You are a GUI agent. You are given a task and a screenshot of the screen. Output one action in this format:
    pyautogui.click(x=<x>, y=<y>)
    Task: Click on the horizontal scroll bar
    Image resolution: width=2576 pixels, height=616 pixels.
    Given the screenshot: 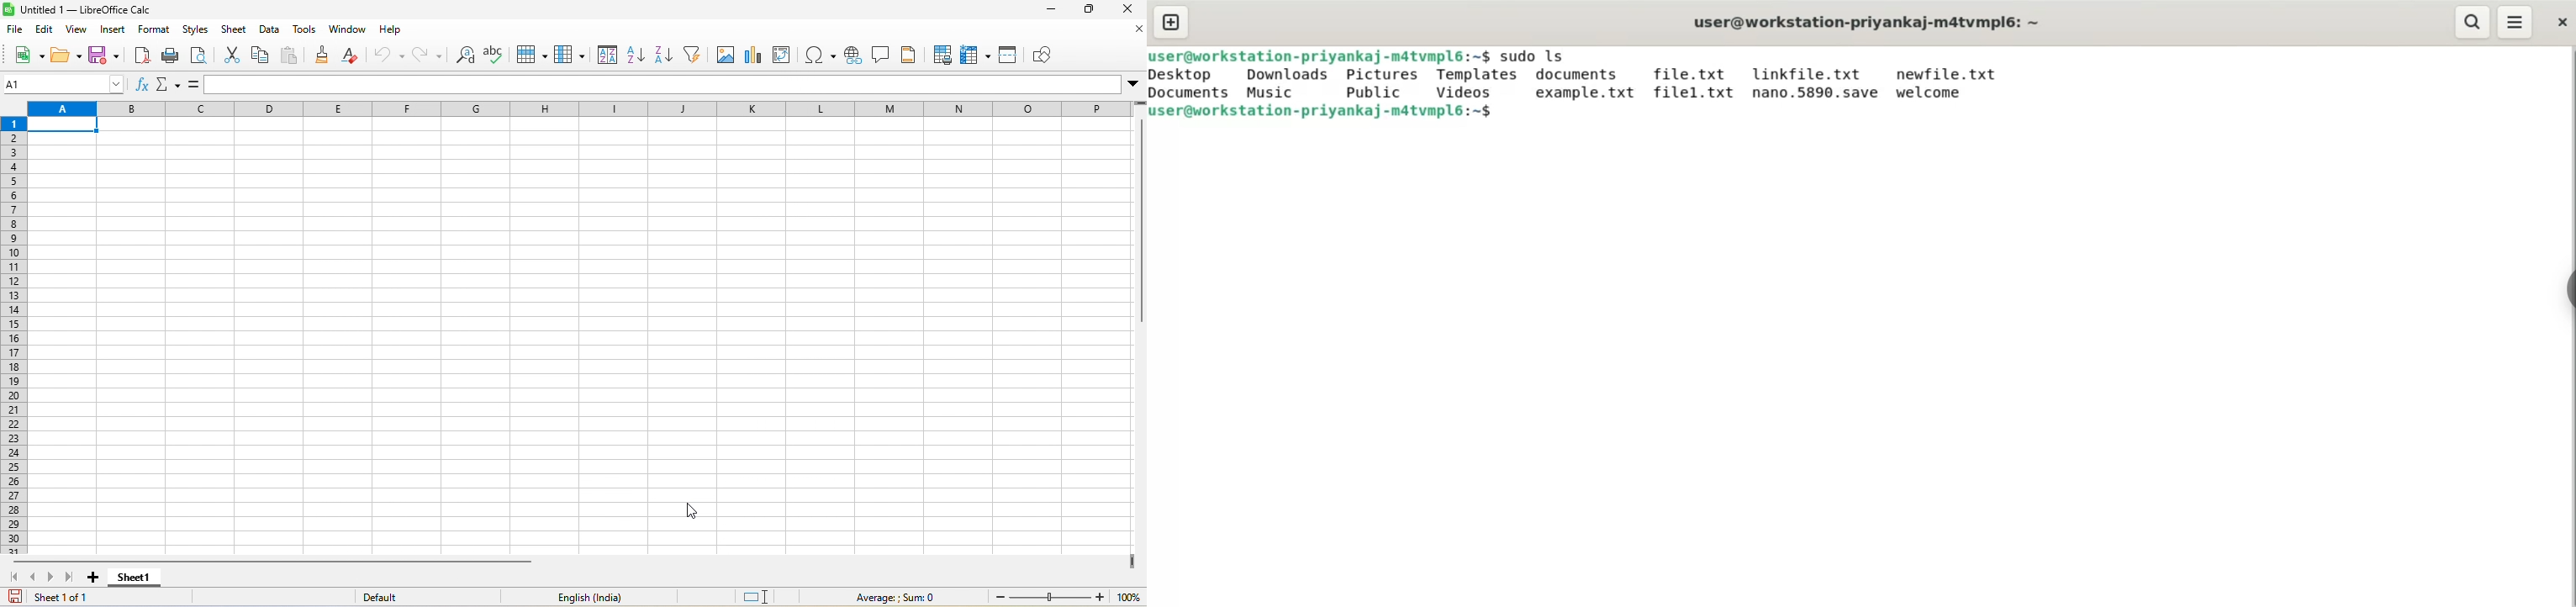 What is the action you would take?
    pyautogui.click(x=272, y=561)
    